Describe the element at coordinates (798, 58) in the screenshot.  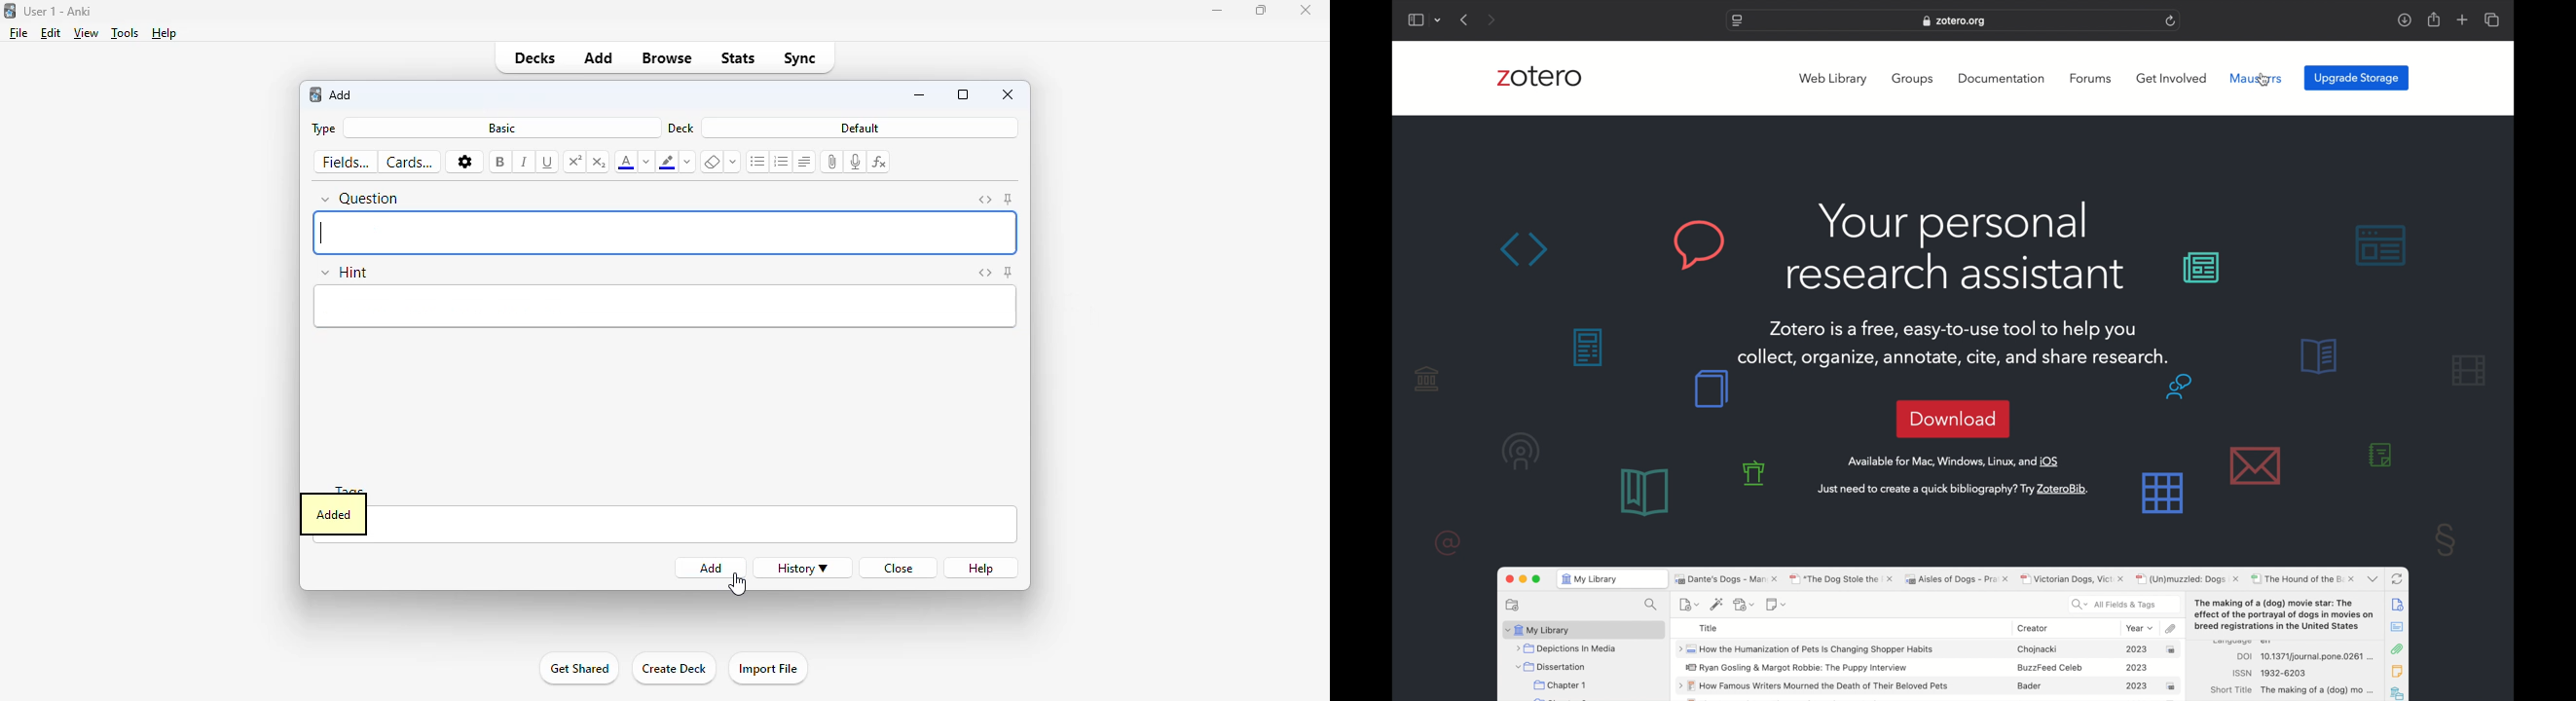
I see `sync` at that location.